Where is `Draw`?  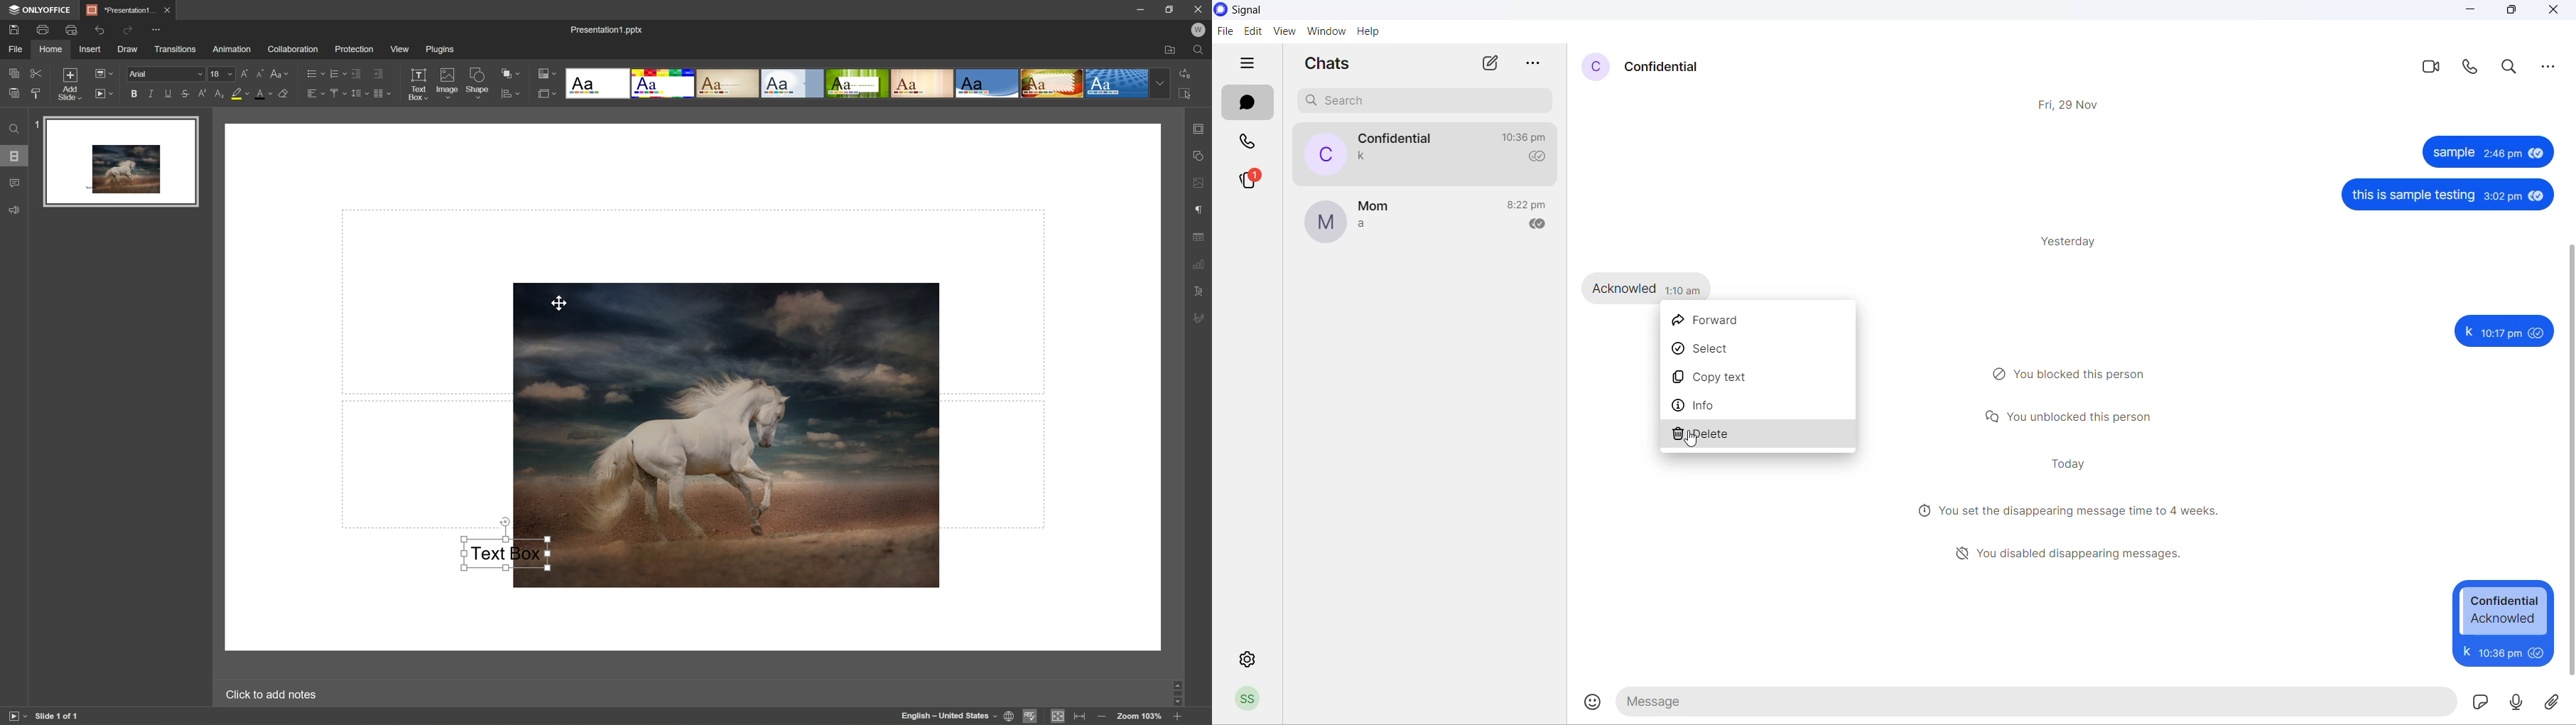 Draw is located at coordinates (130, 50).